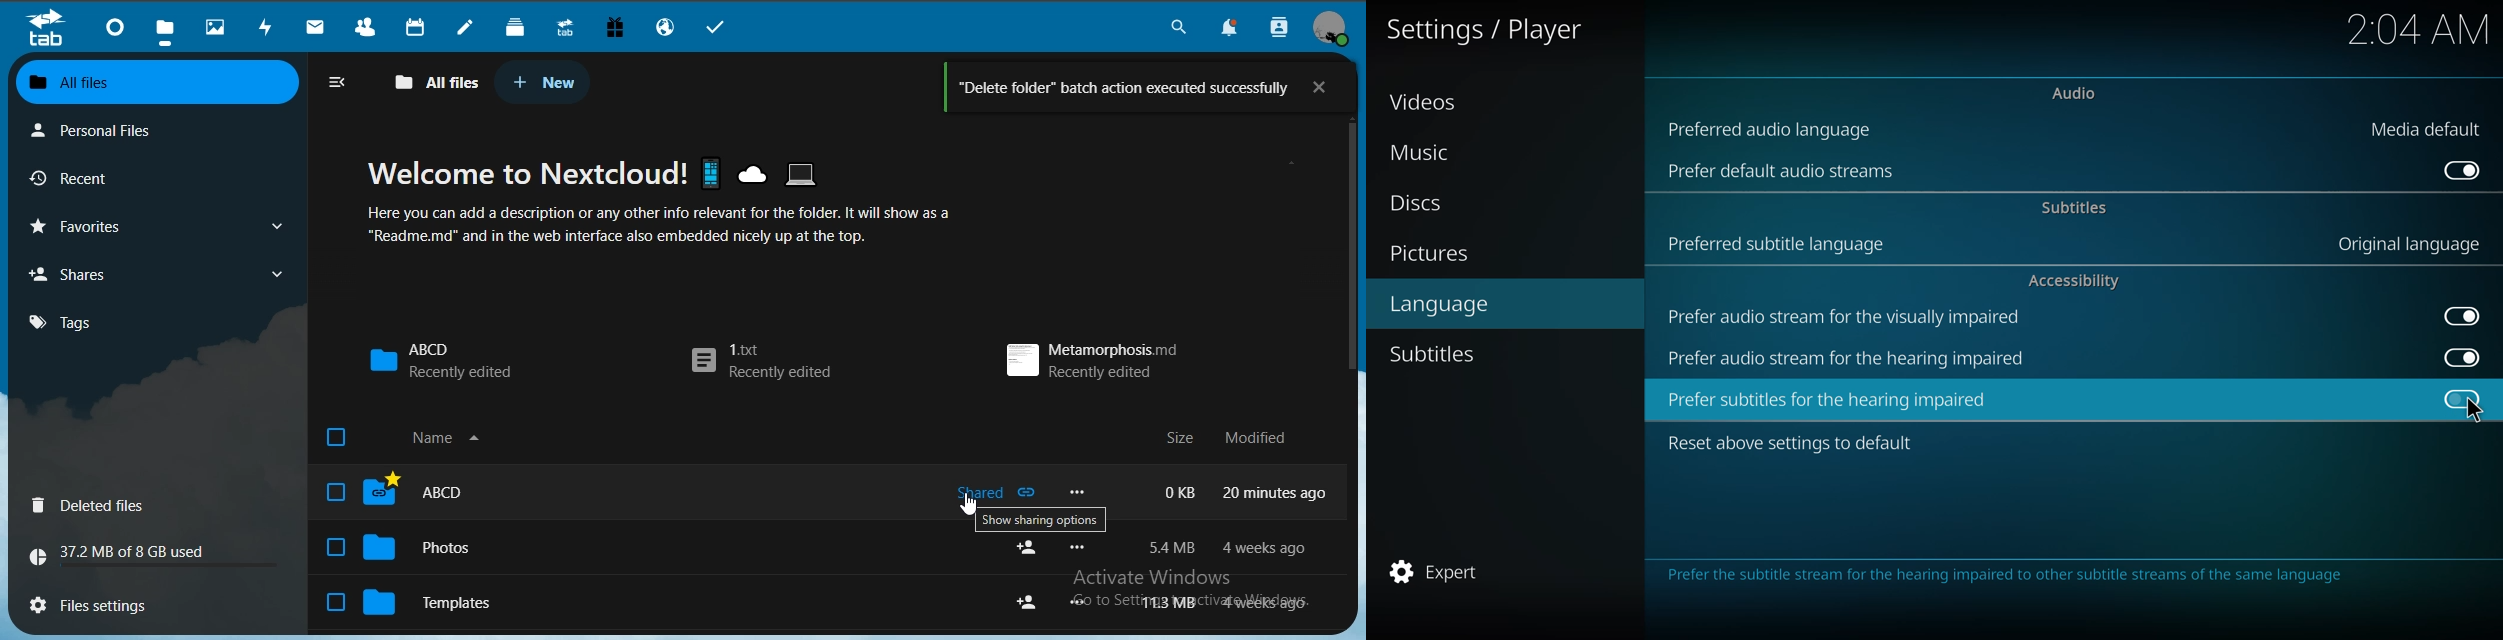  Describe the element at coordinates (1174, 547) in the screenshot. I see `o kb` at that location.